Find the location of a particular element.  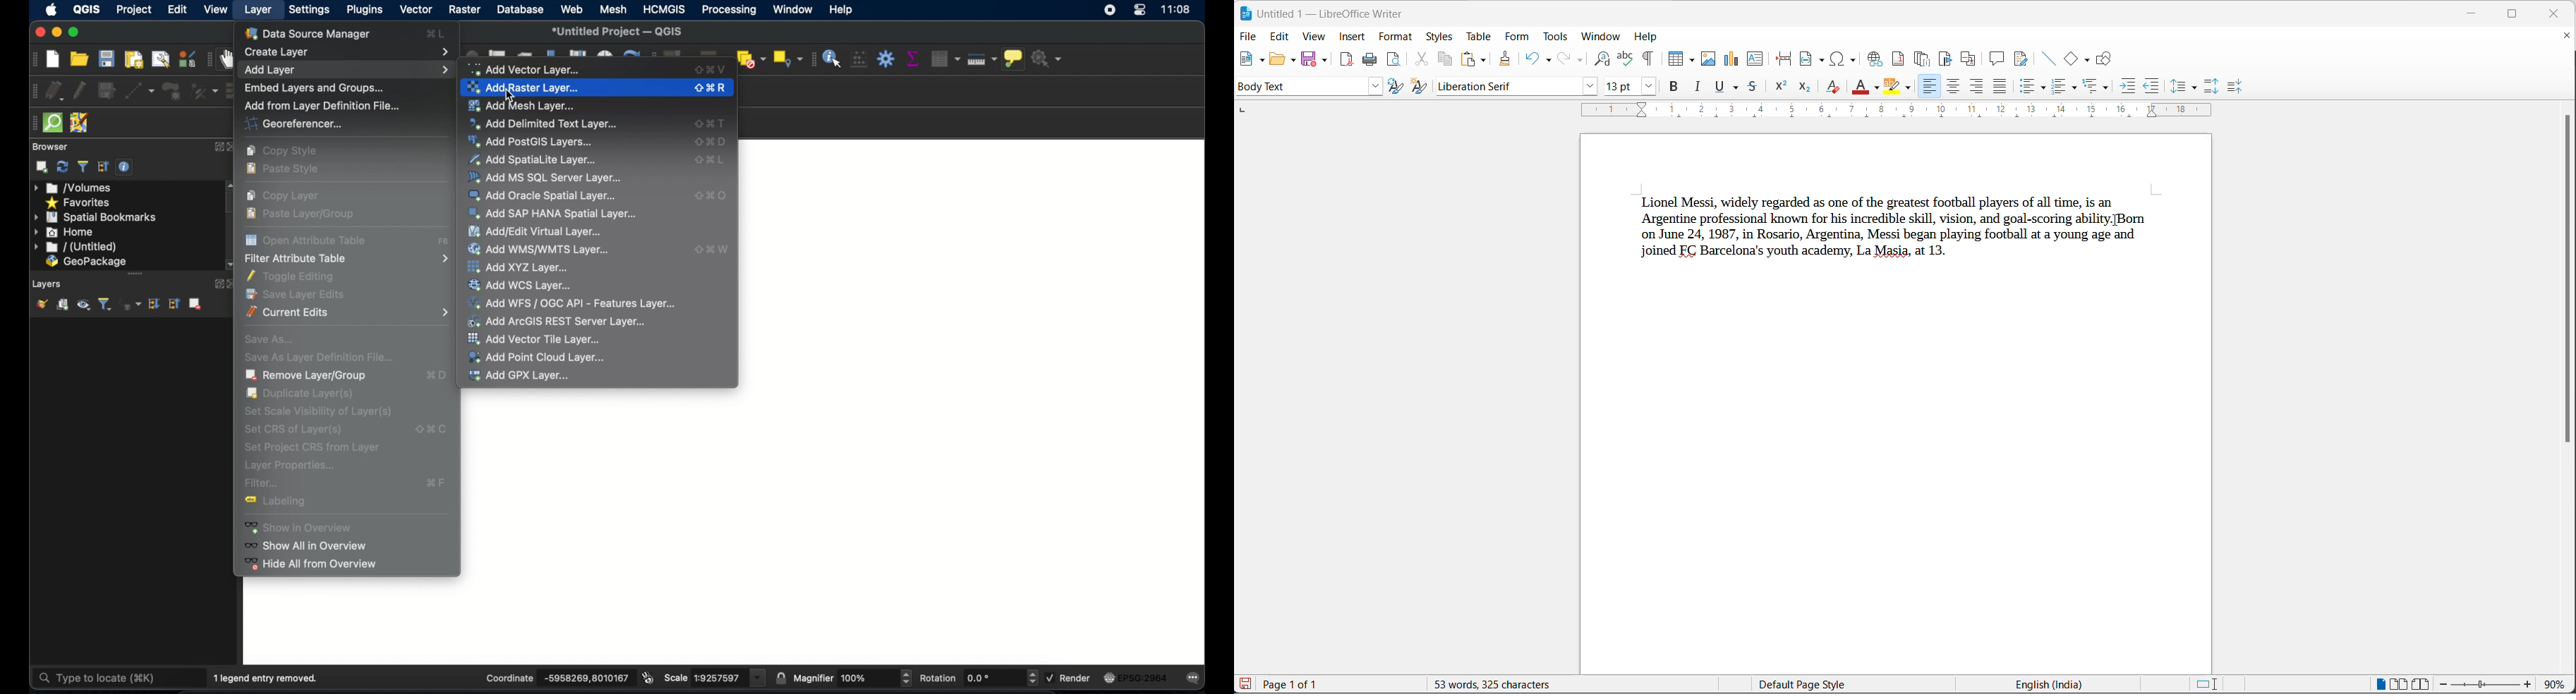

insert hyperlink is located at coordinates (1873, 59).